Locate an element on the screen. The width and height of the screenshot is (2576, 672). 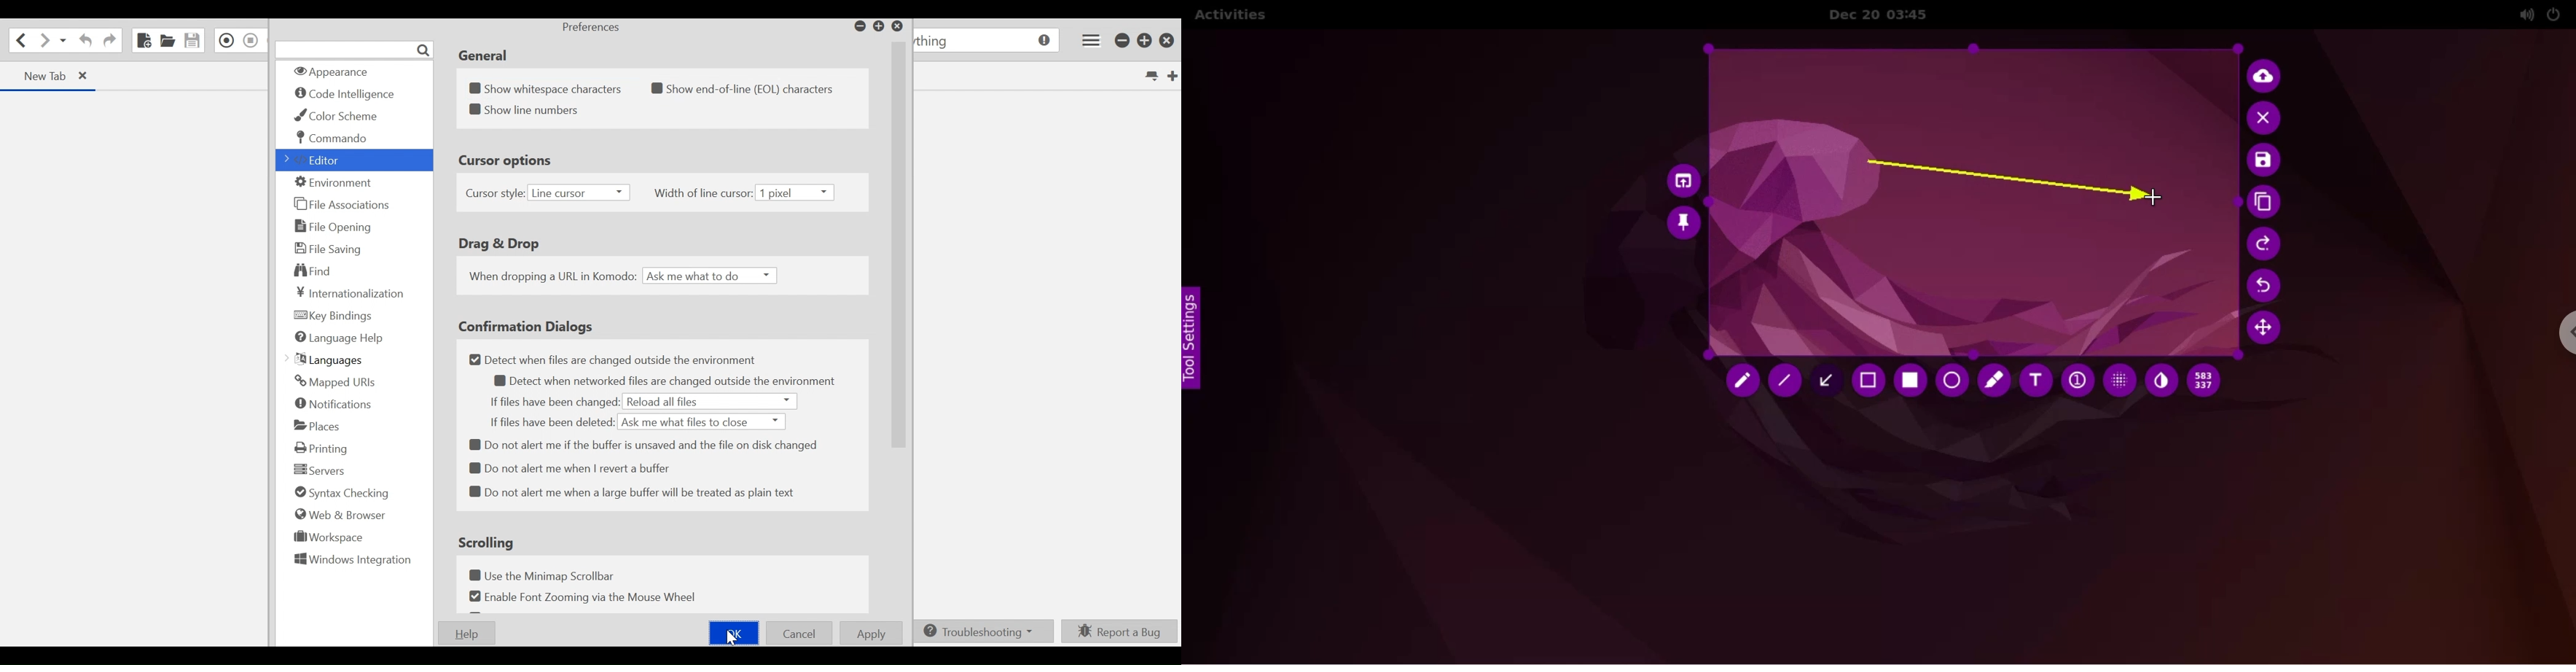
Places is located at coordinates (318, 425).